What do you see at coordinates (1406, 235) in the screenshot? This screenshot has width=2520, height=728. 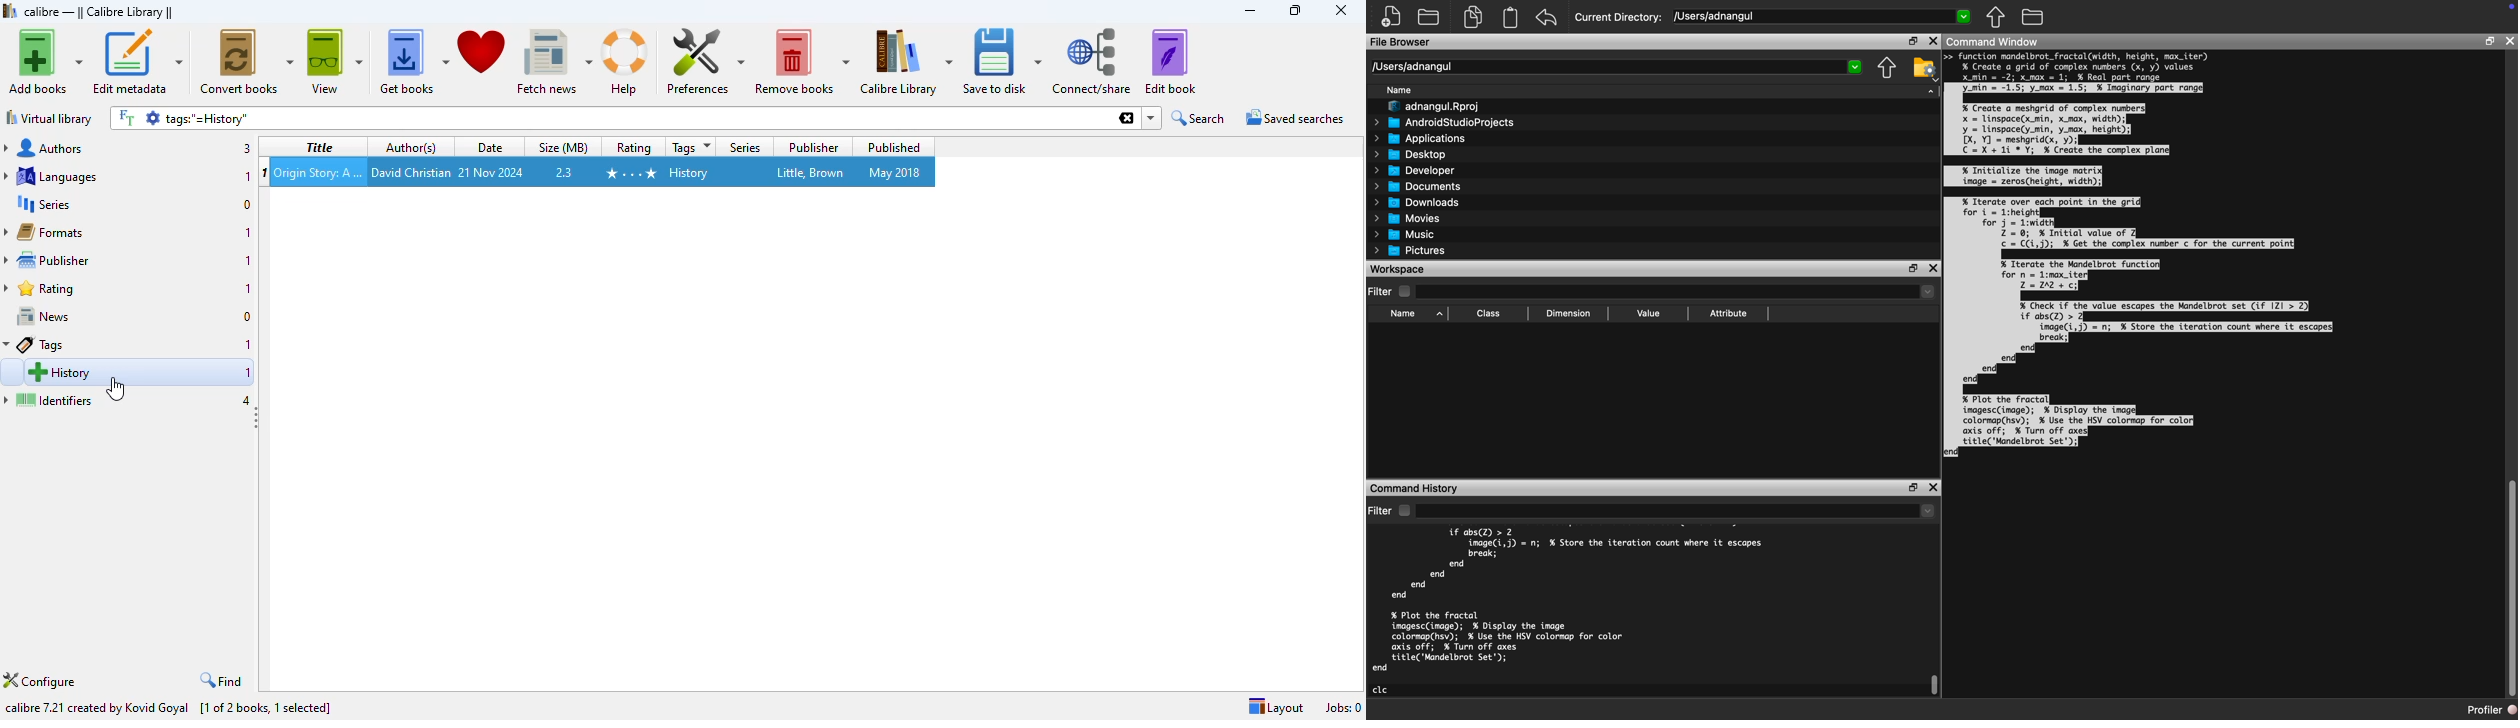 I see `Music` at bounding box center [1406, 235].